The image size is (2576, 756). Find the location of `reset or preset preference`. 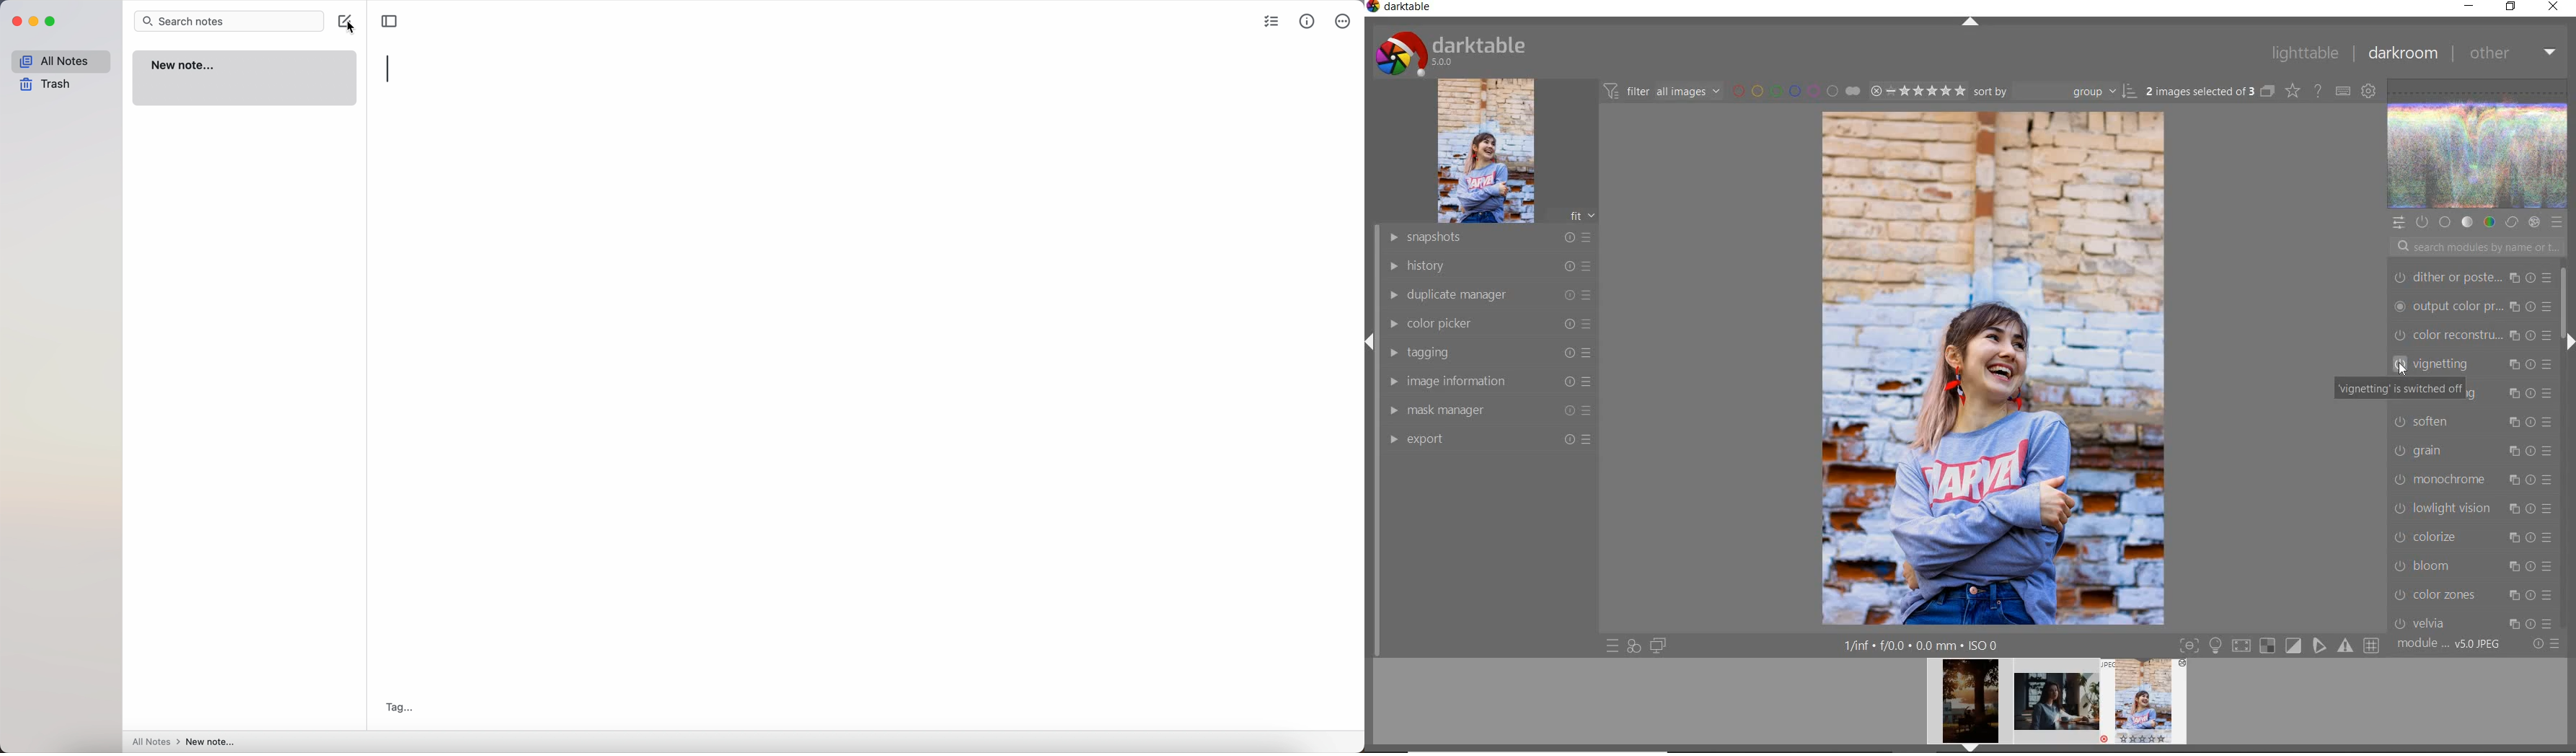

reset or preset preference is located at coordinates (2545, 645).